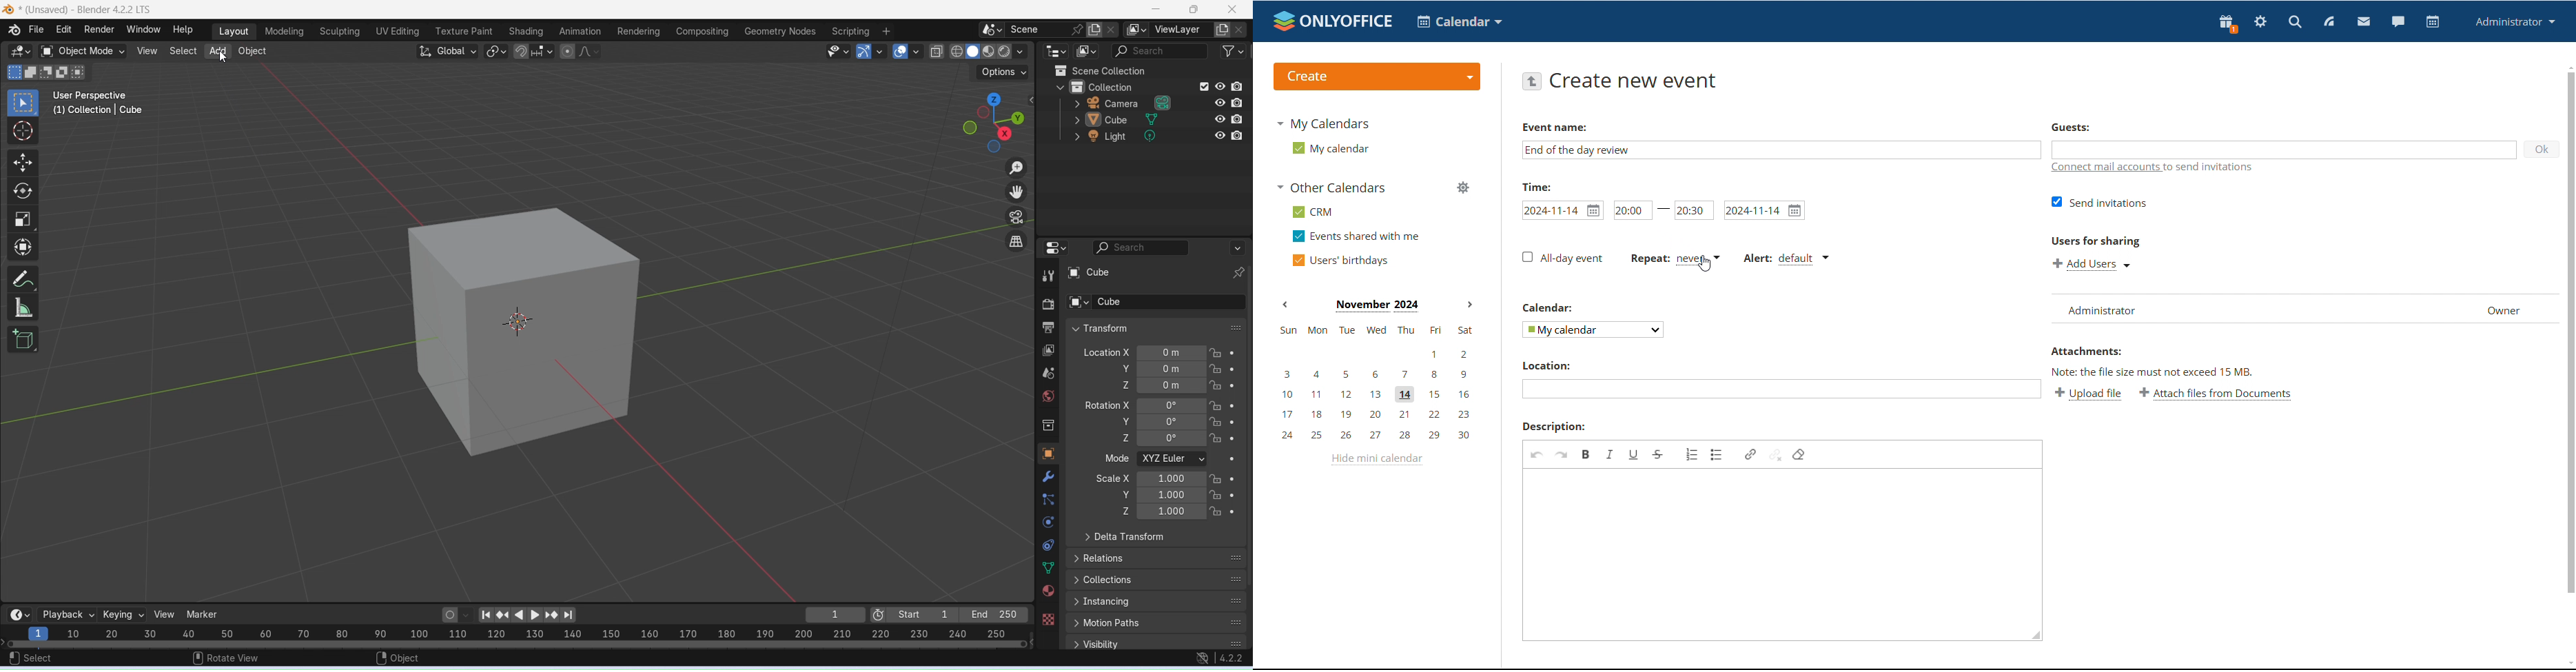 The width and height of the screenshot is (2576, 672). Describe the element at coordinates (18, 52) in the screenshot. I see `Editor type` at that location.